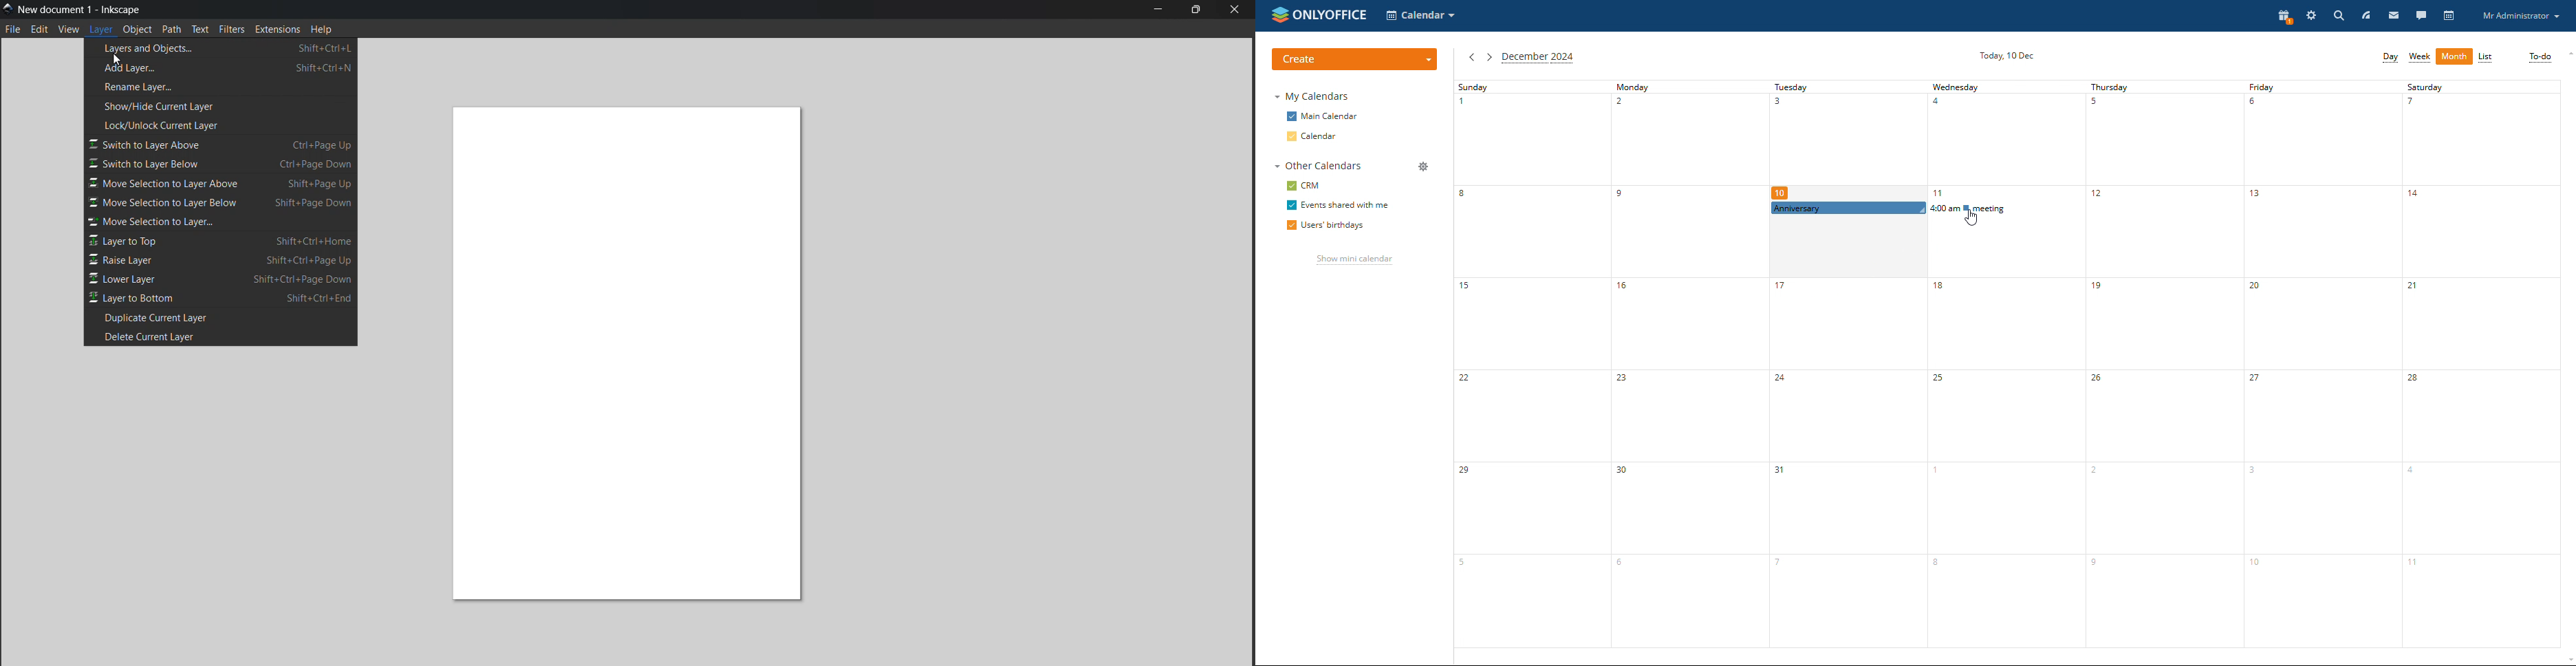 Image resolution: width=2576 pixels, height=672 pixels. Describe the element at coordinates (2420, 16) in the screenshot. I see `talk` at that location.